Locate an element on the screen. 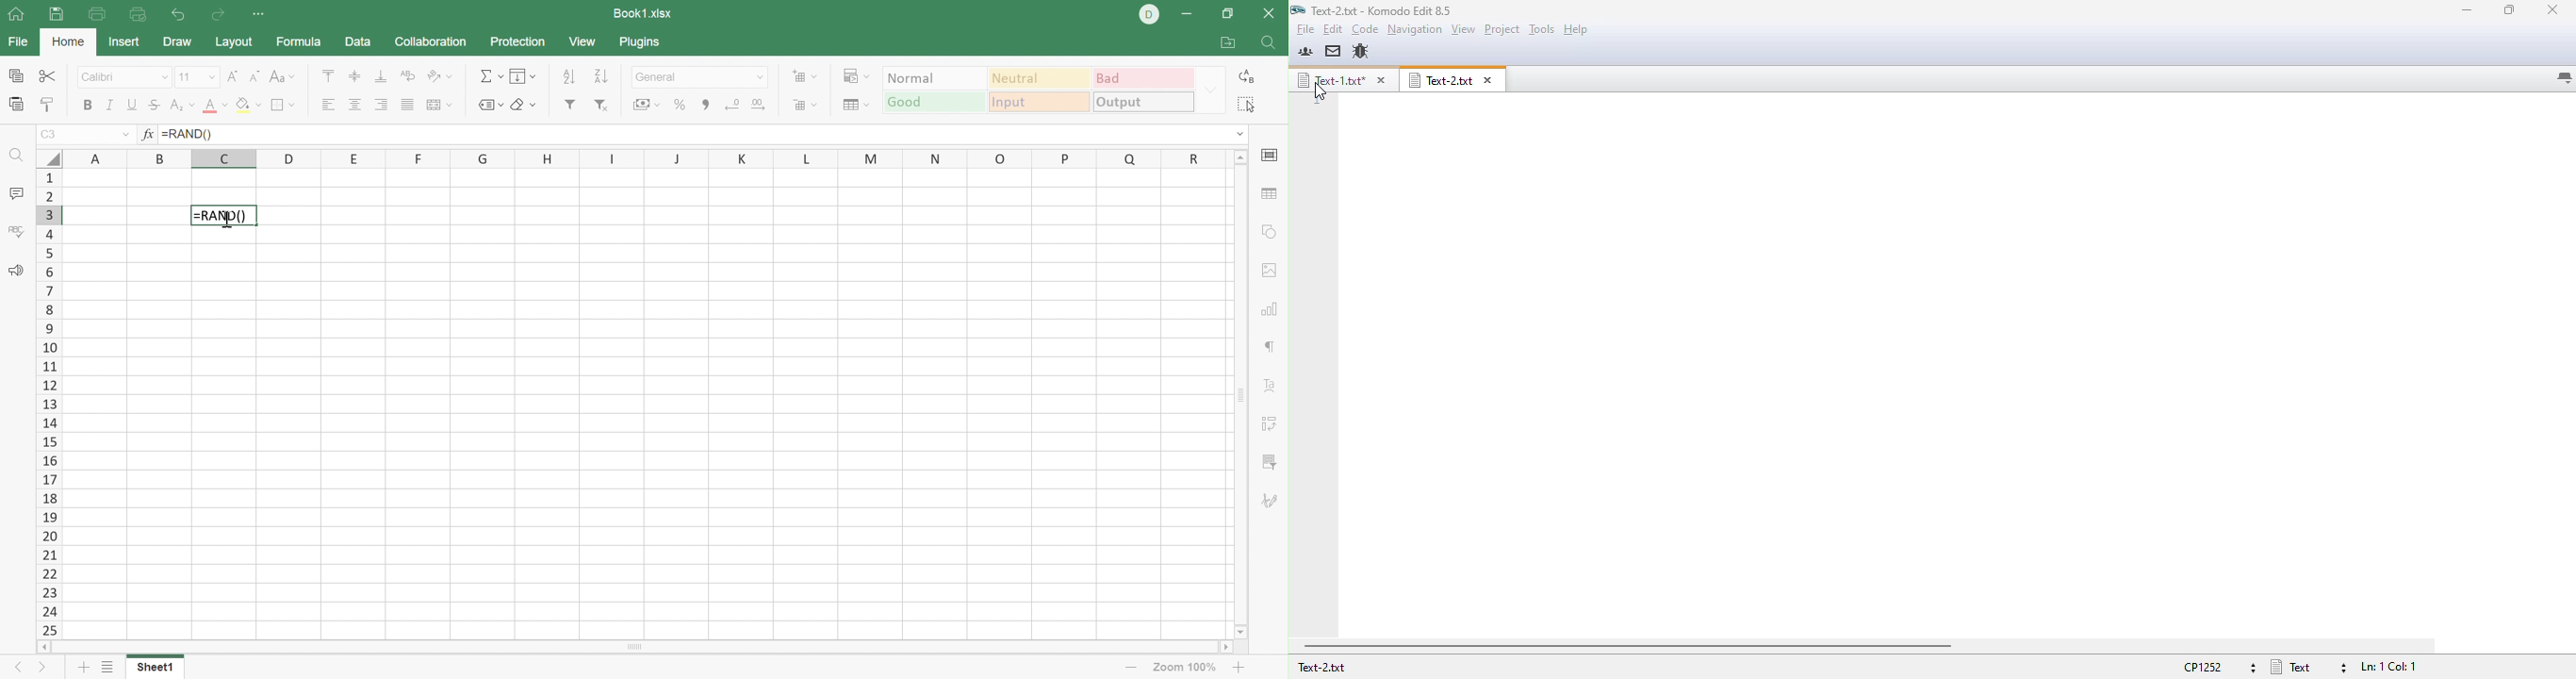 This screenshot has width=2576, height=700. Zoom in is located at coordinates (1239, 667).